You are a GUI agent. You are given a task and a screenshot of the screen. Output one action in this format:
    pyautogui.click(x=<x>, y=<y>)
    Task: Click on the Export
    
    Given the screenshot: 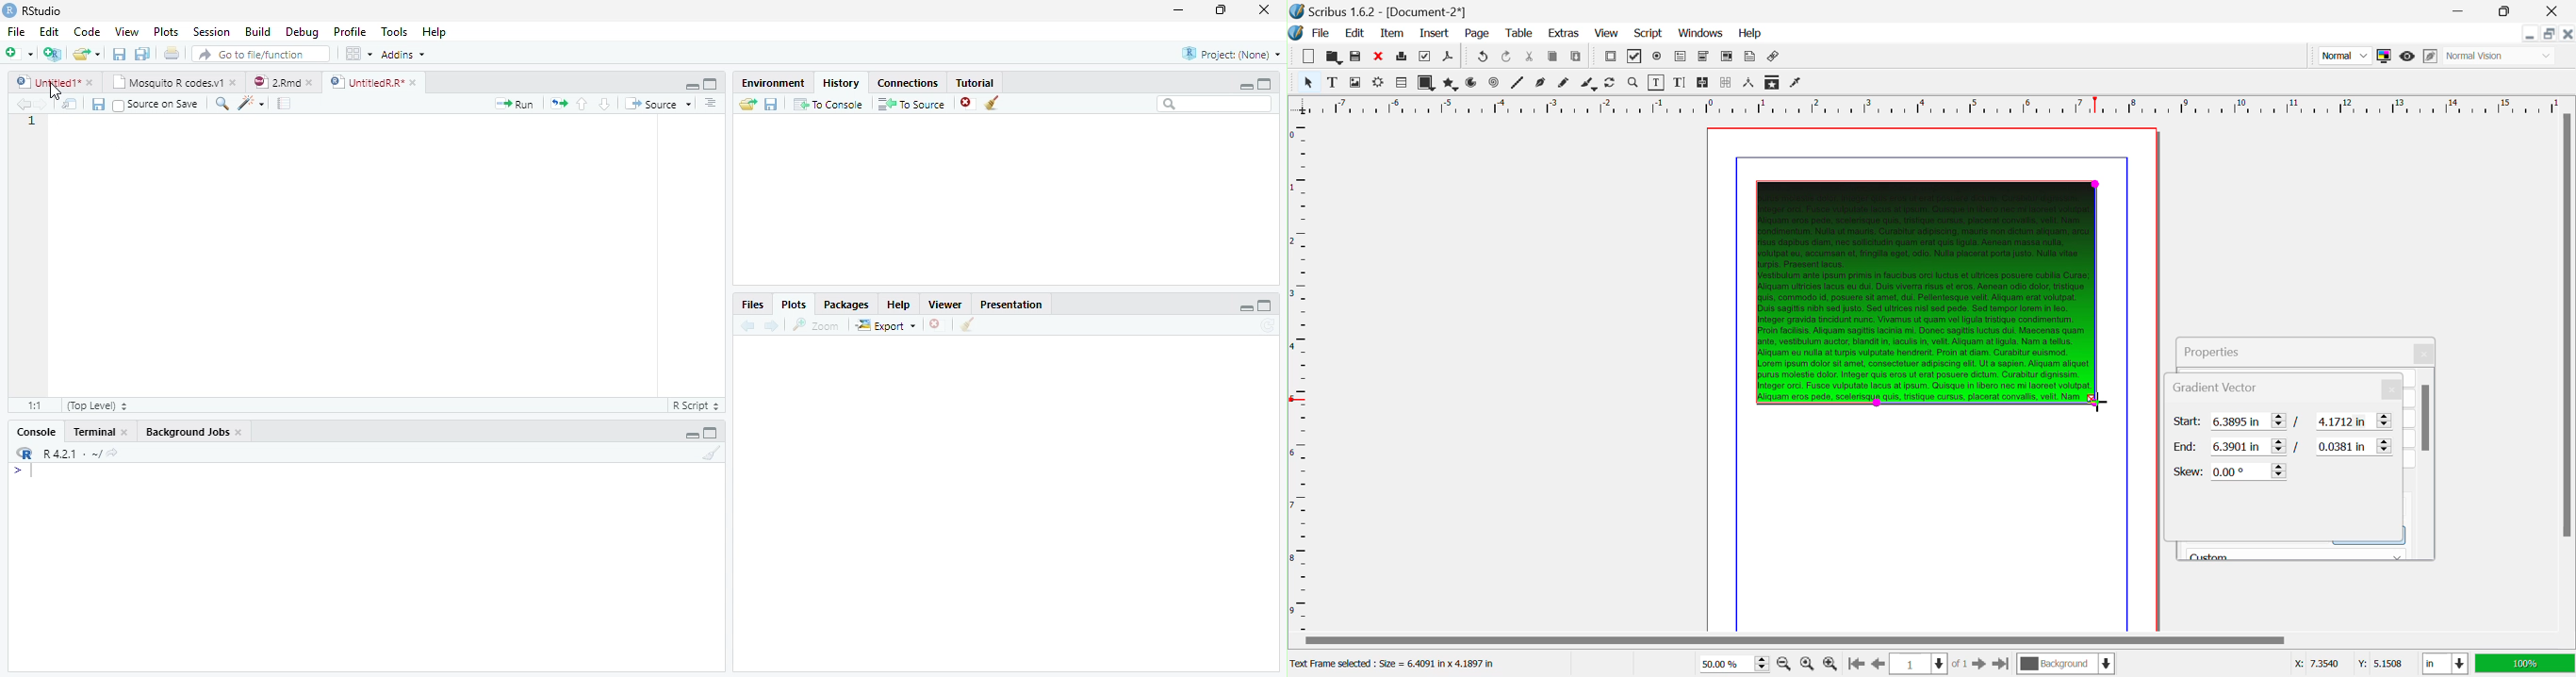 What is the action you would take?
    pyautogui.click(x=887, y=325)
    